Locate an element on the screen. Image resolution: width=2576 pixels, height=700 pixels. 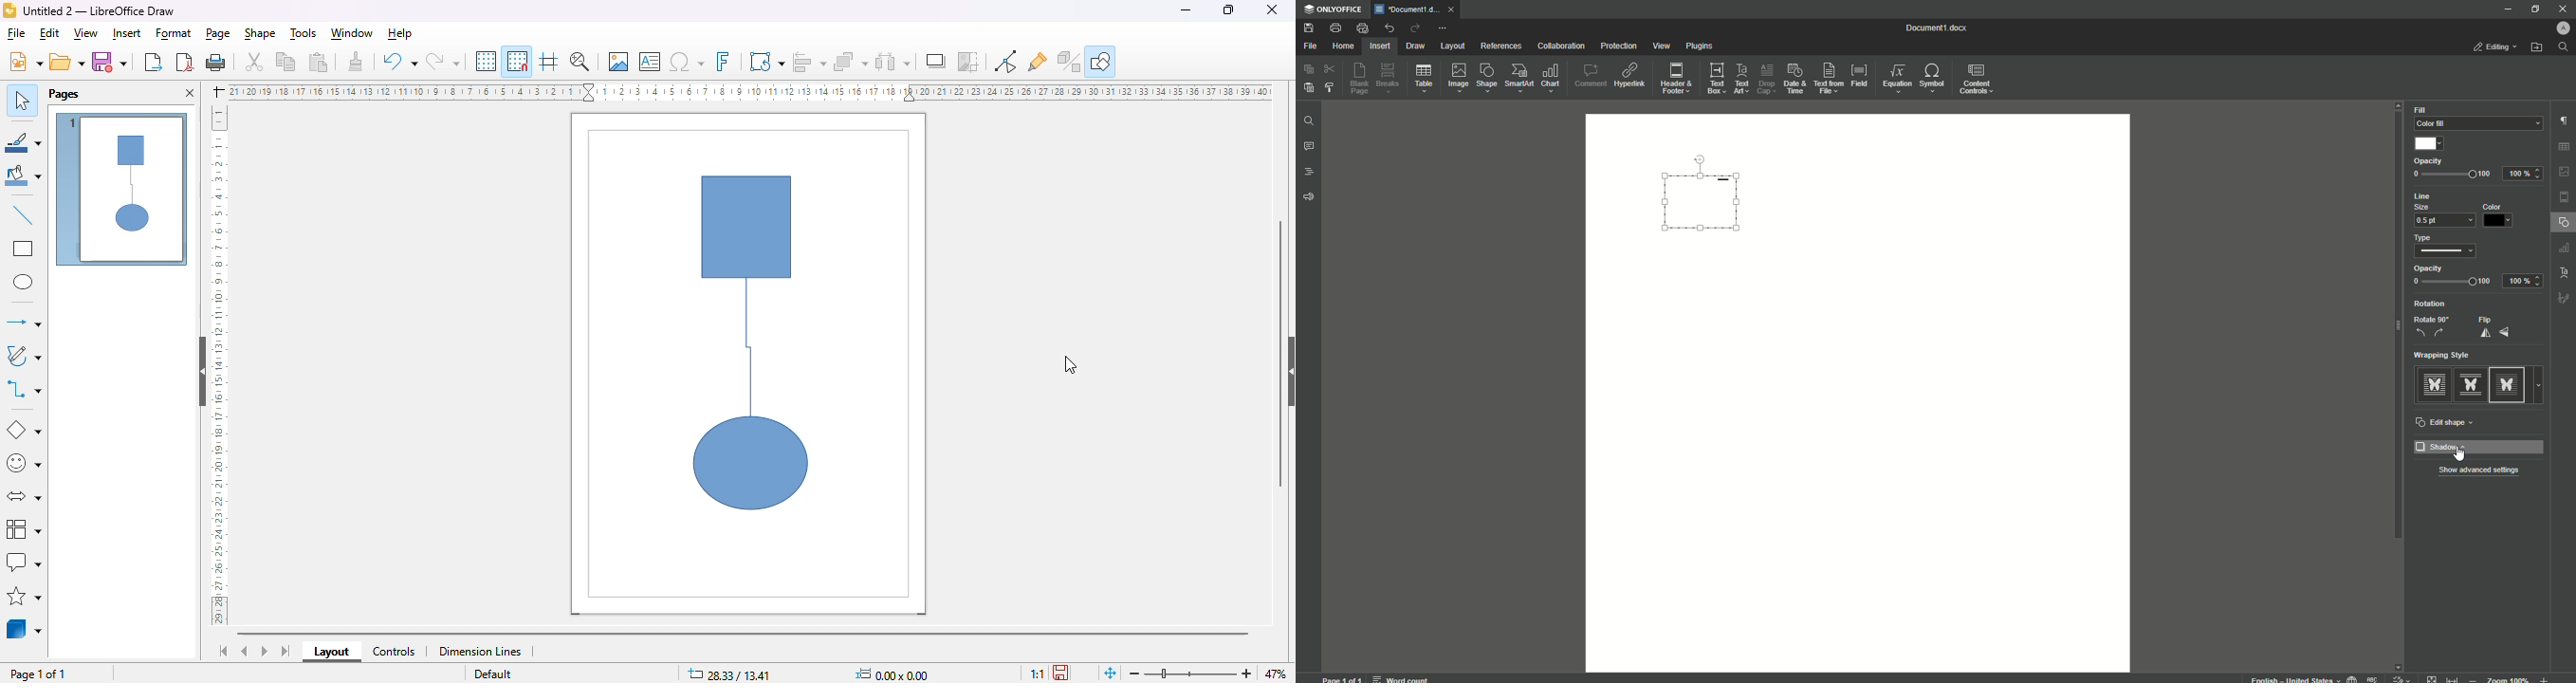
callout shapes is located at coordinates (25, 562).